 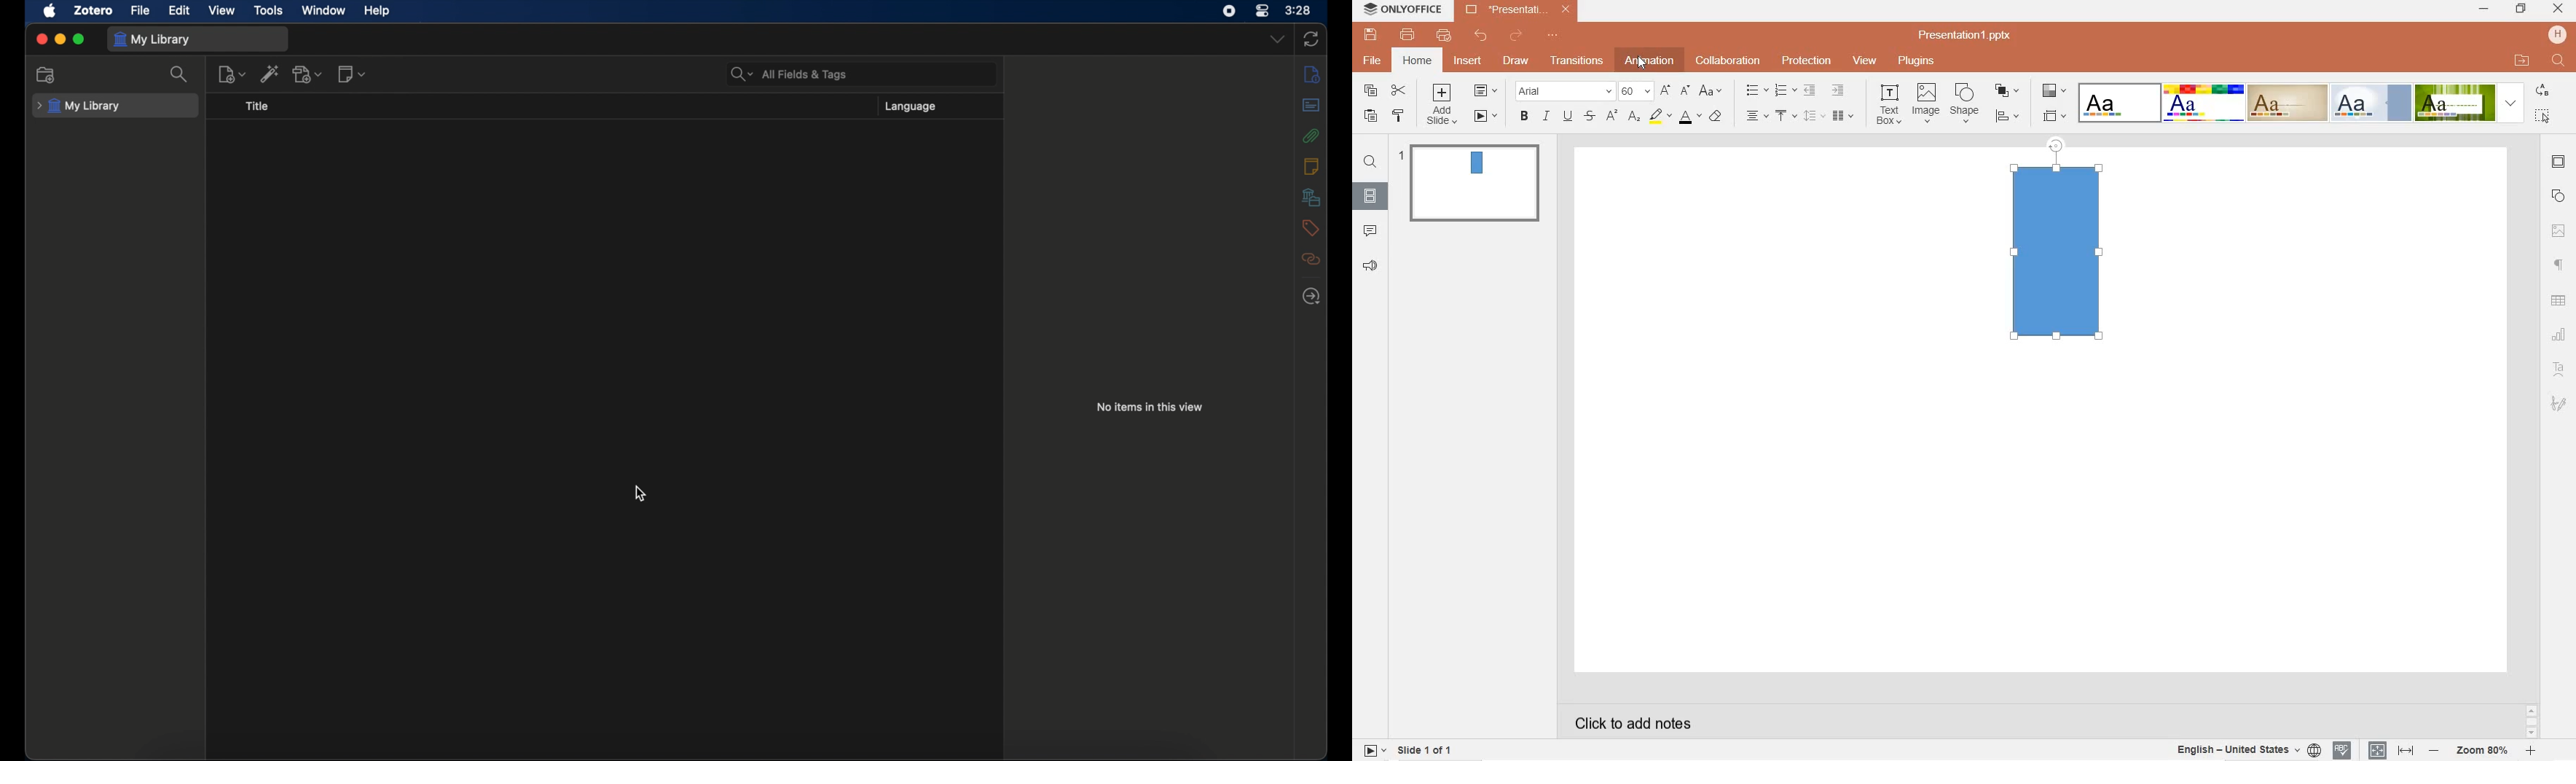 I want to click on image settings, so click(x=2559, y=231).